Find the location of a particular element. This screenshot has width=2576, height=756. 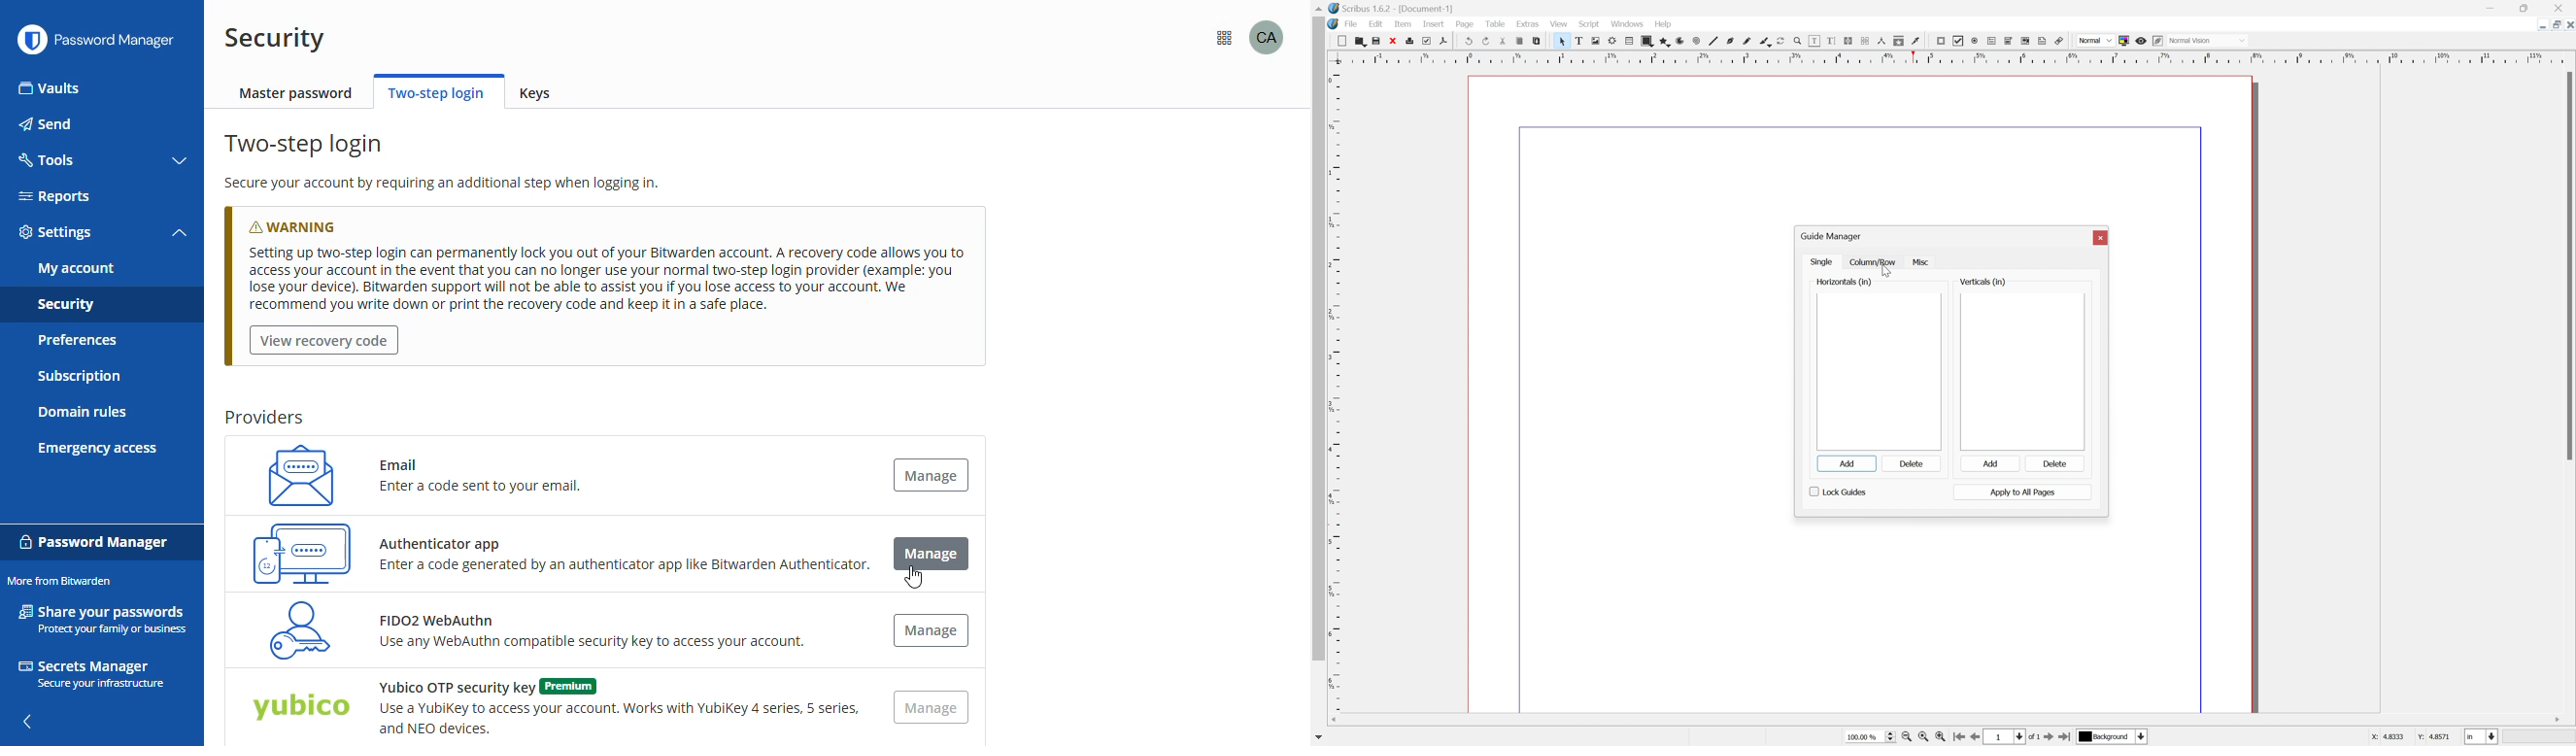

close is located at coordinates (2101, 237).